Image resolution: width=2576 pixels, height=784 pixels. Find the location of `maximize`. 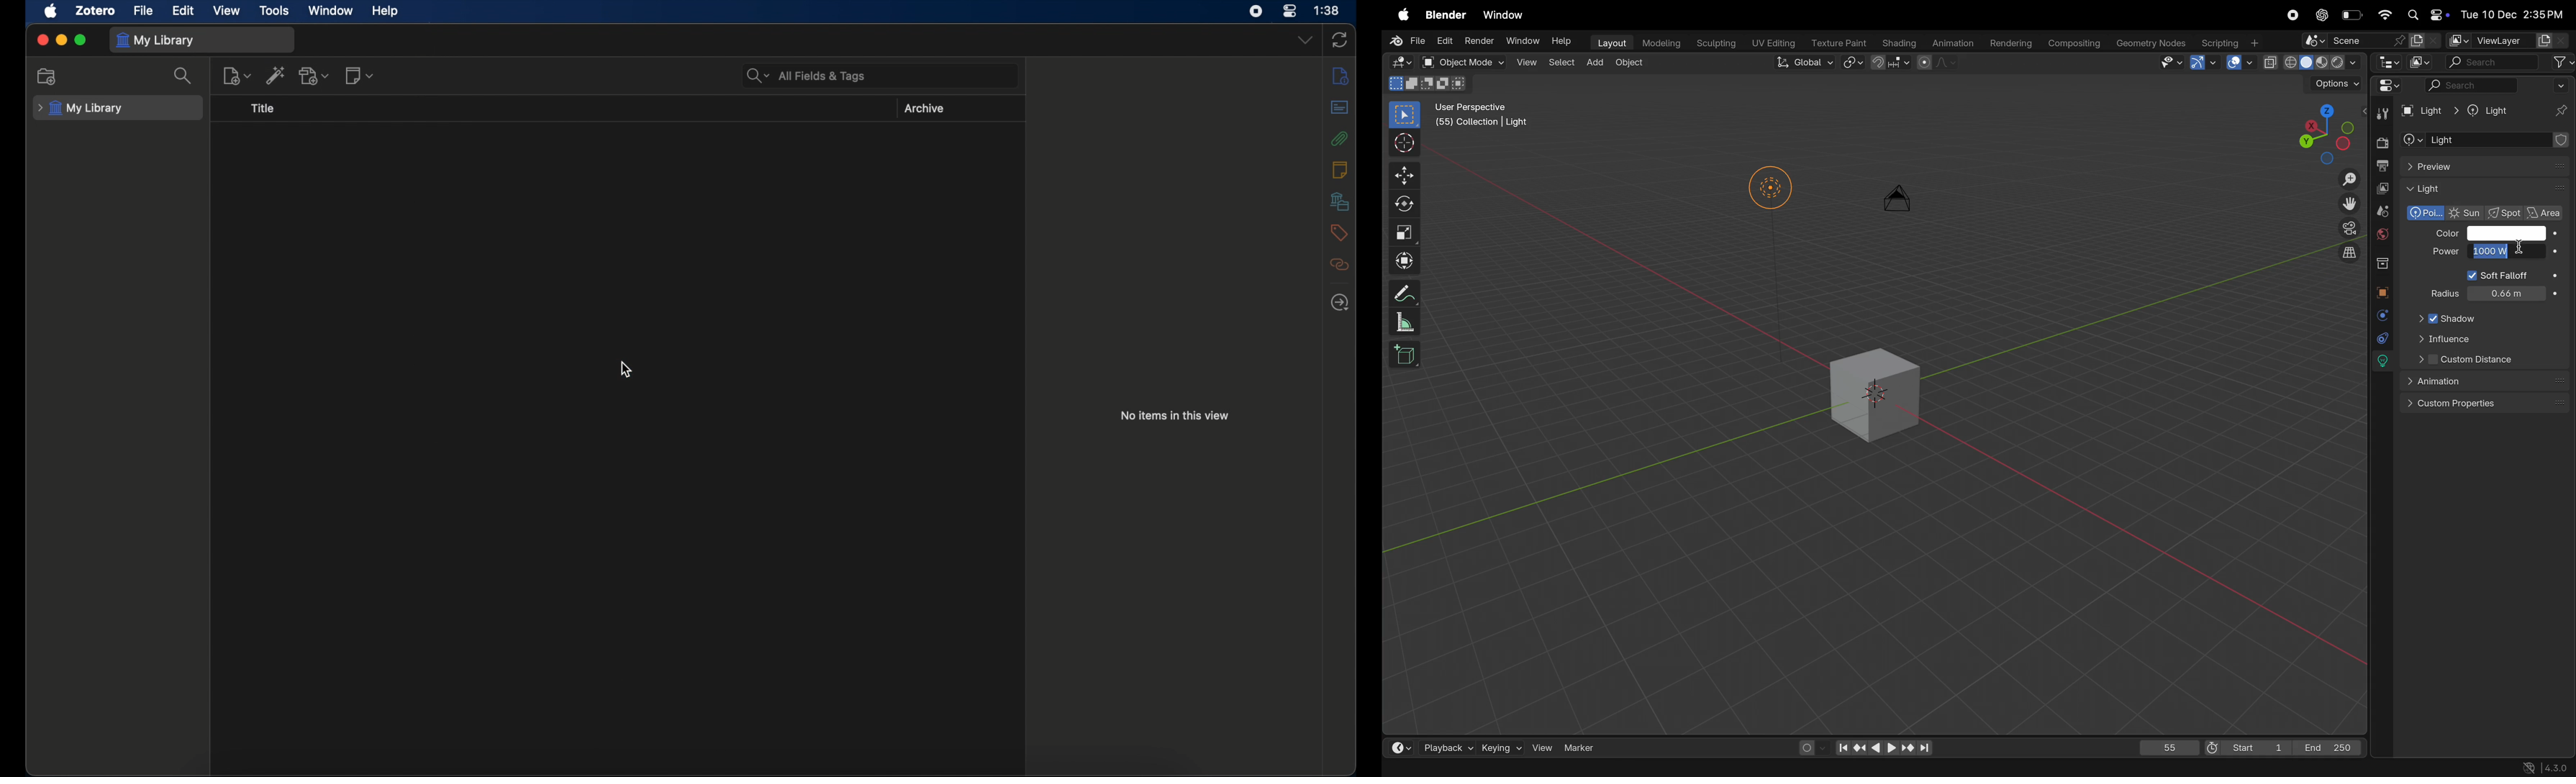

maximize is located at coordinates (81, 40).